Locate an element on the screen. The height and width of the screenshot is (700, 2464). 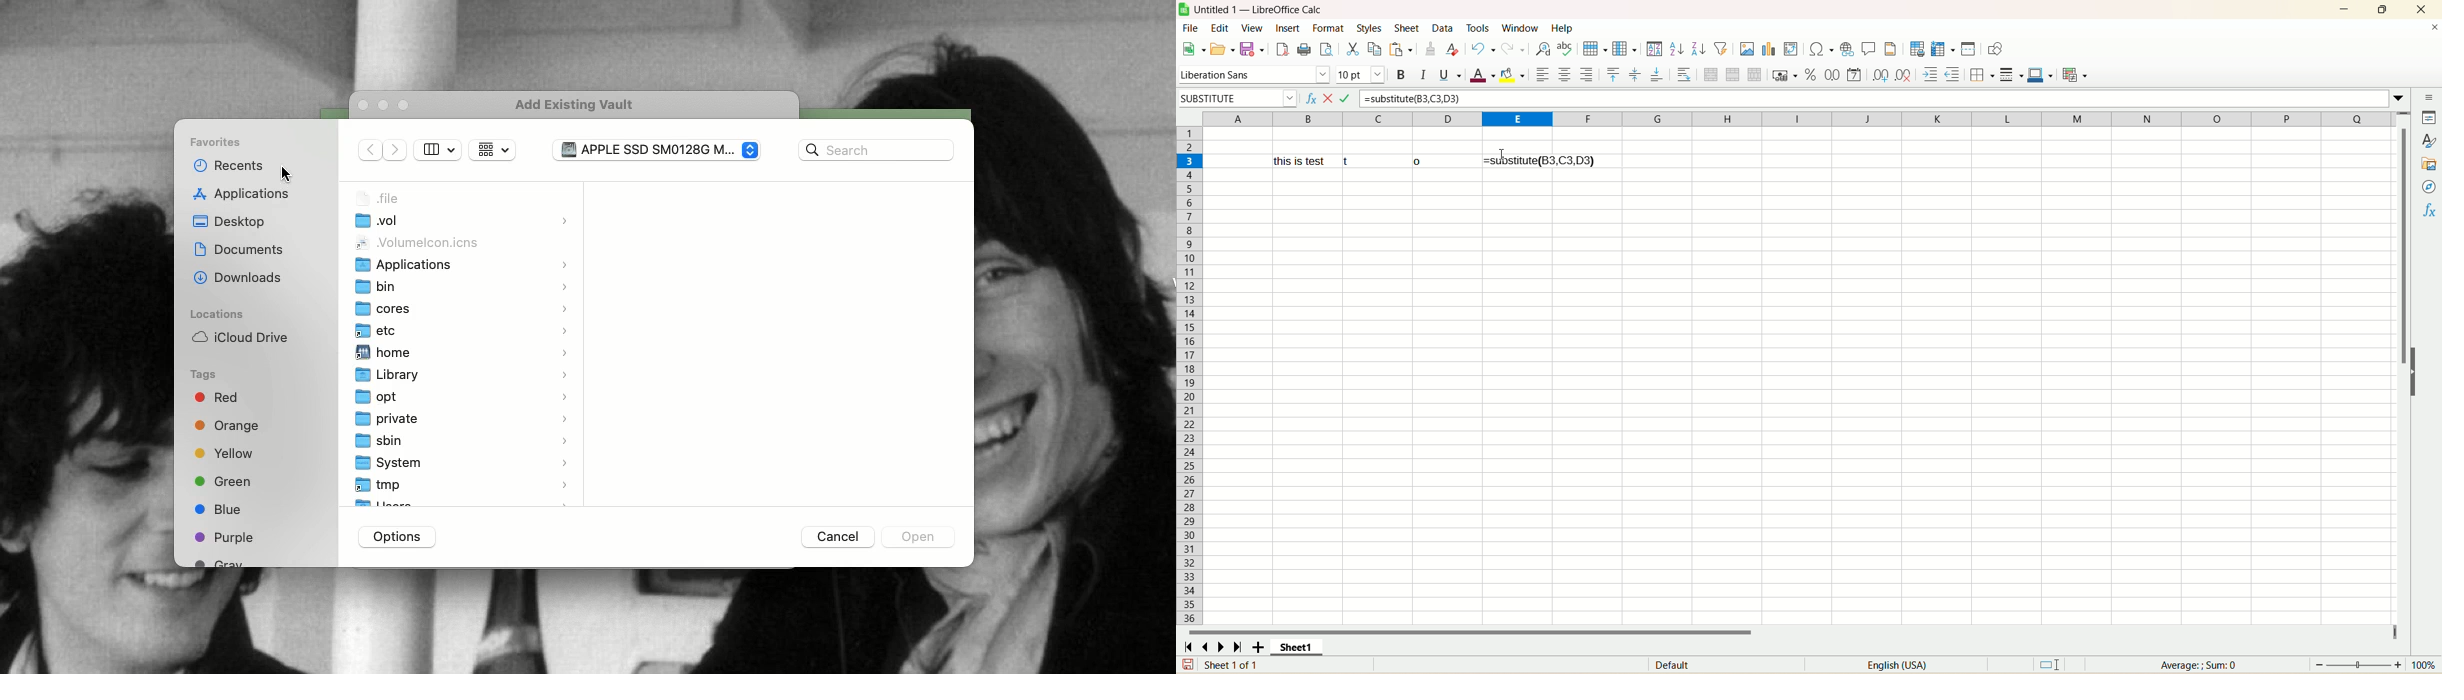
format is located at coordinates (1328, 29).